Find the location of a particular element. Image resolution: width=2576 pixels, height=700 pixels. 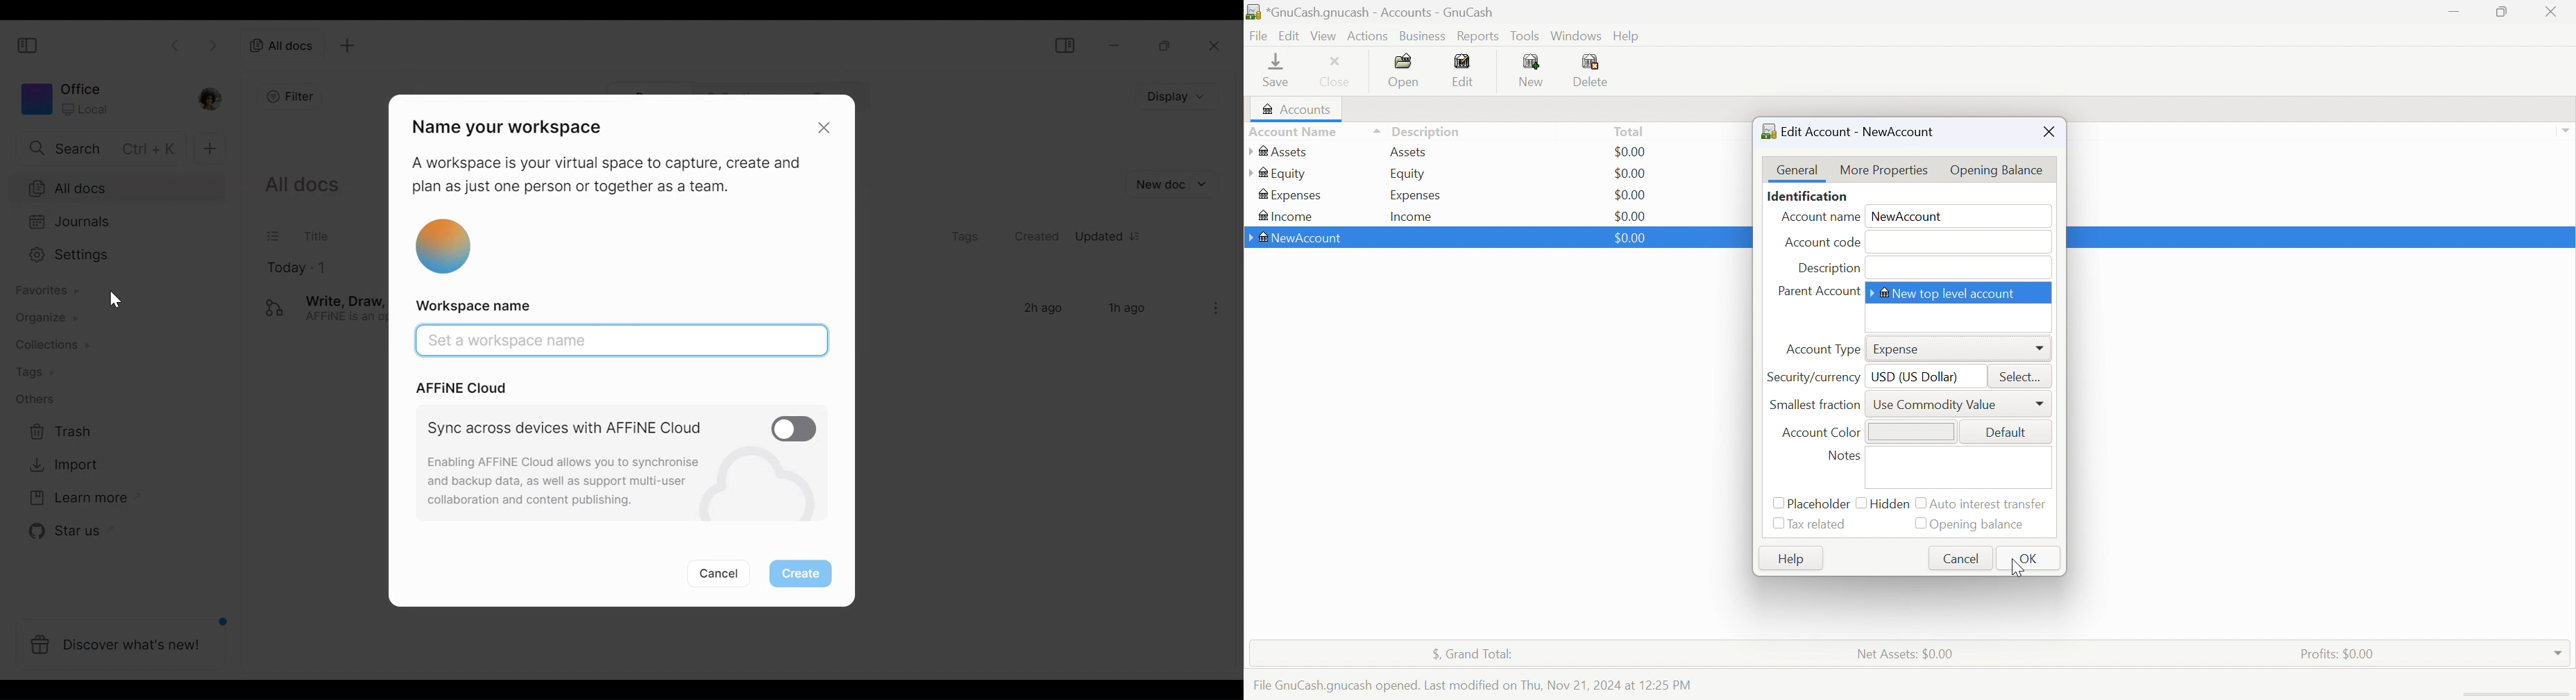

Auto intense transfer is located at coordinates (1992, 503).